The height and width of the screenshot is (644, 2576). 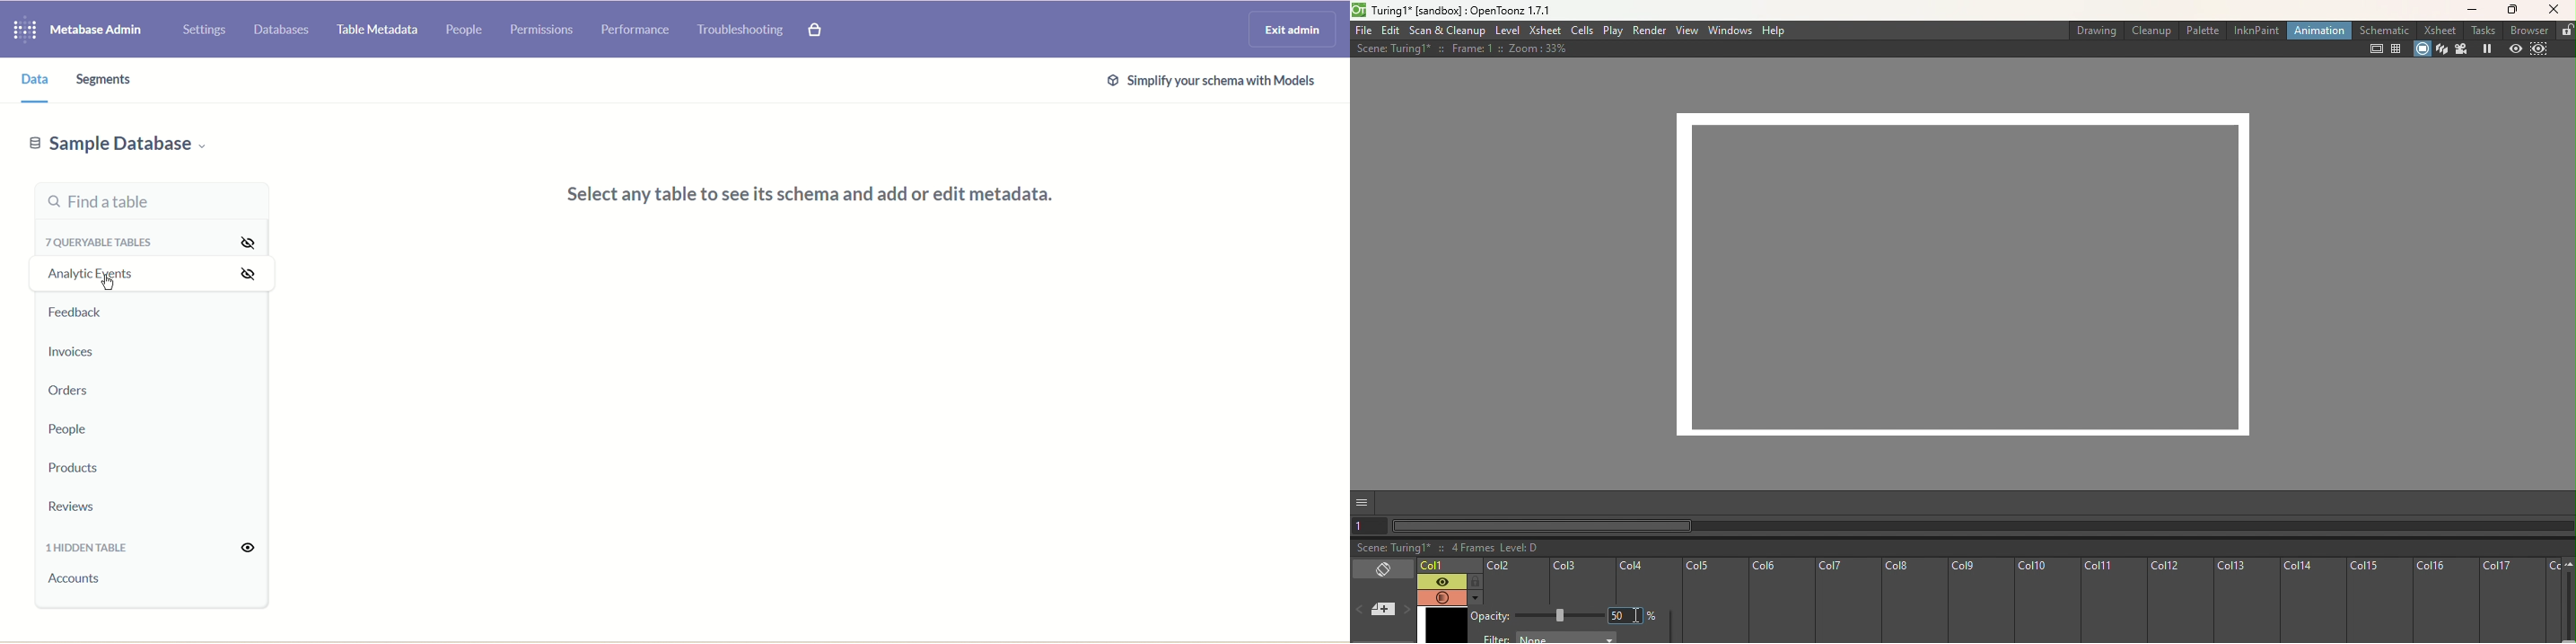 What do you see at coordinates (1507, 31) in the screenshot?
I see `Level` at bounding box center [1507, 31].